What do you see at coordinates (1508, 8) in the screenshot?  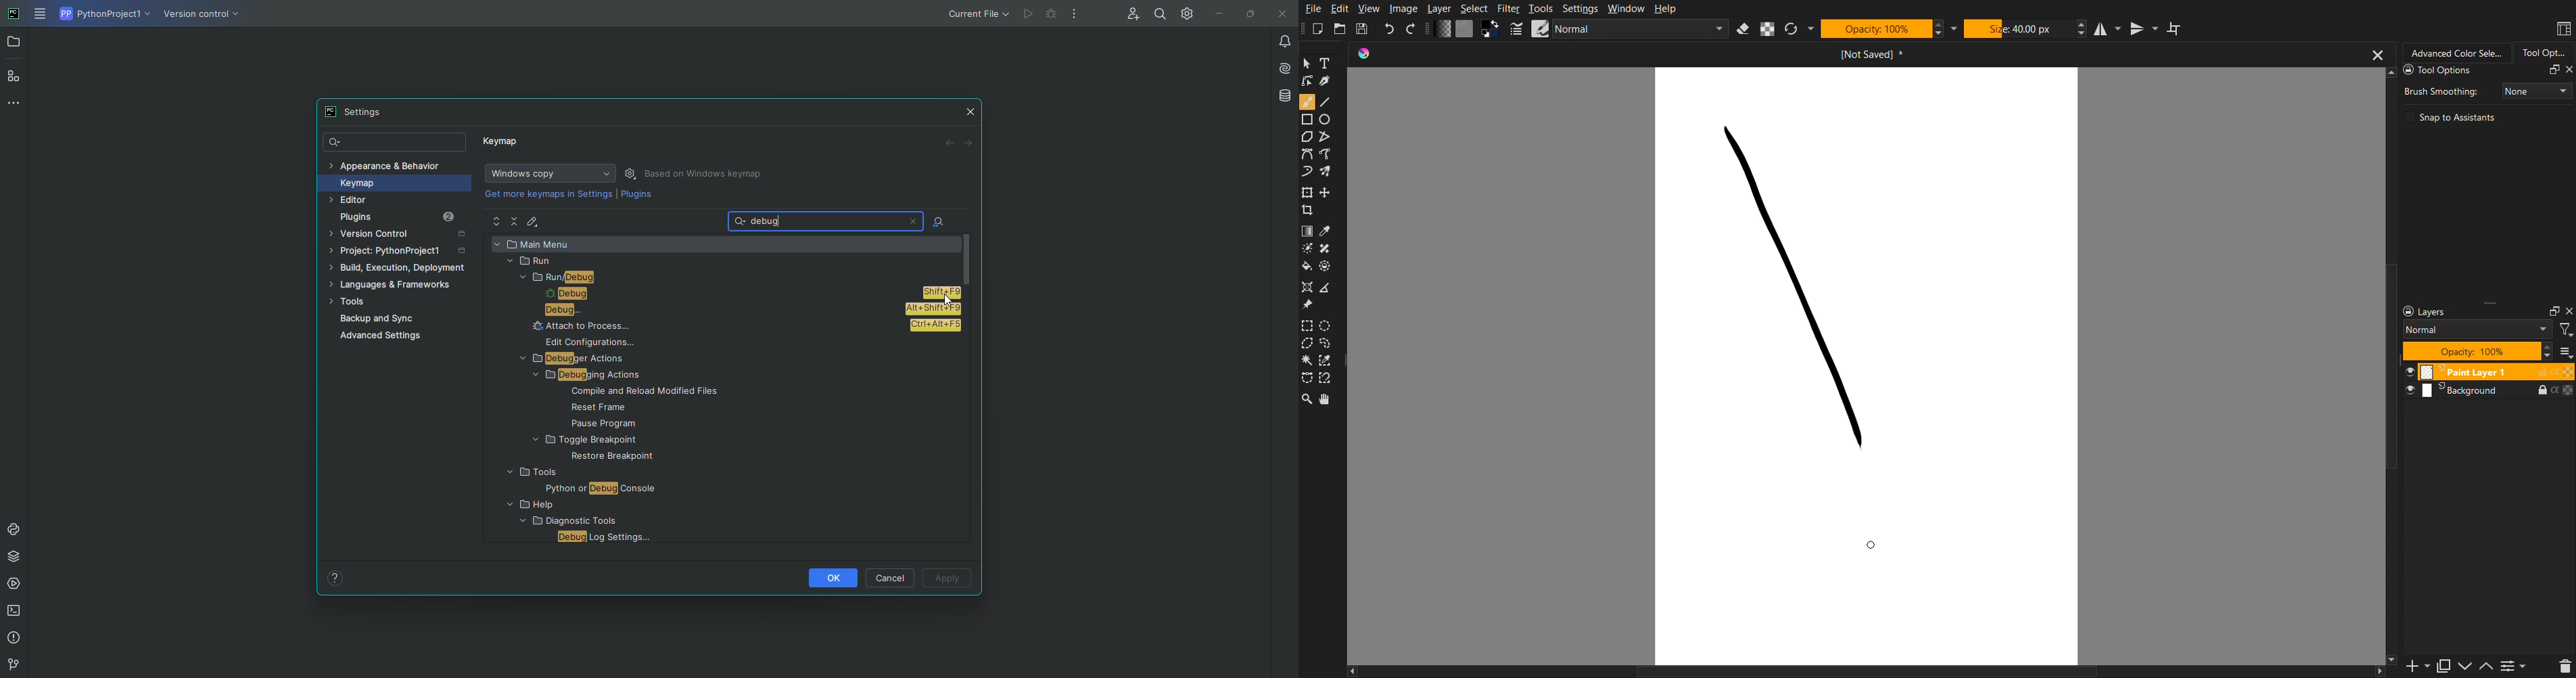 I see `Filter` at bounding box center [1508, 8].